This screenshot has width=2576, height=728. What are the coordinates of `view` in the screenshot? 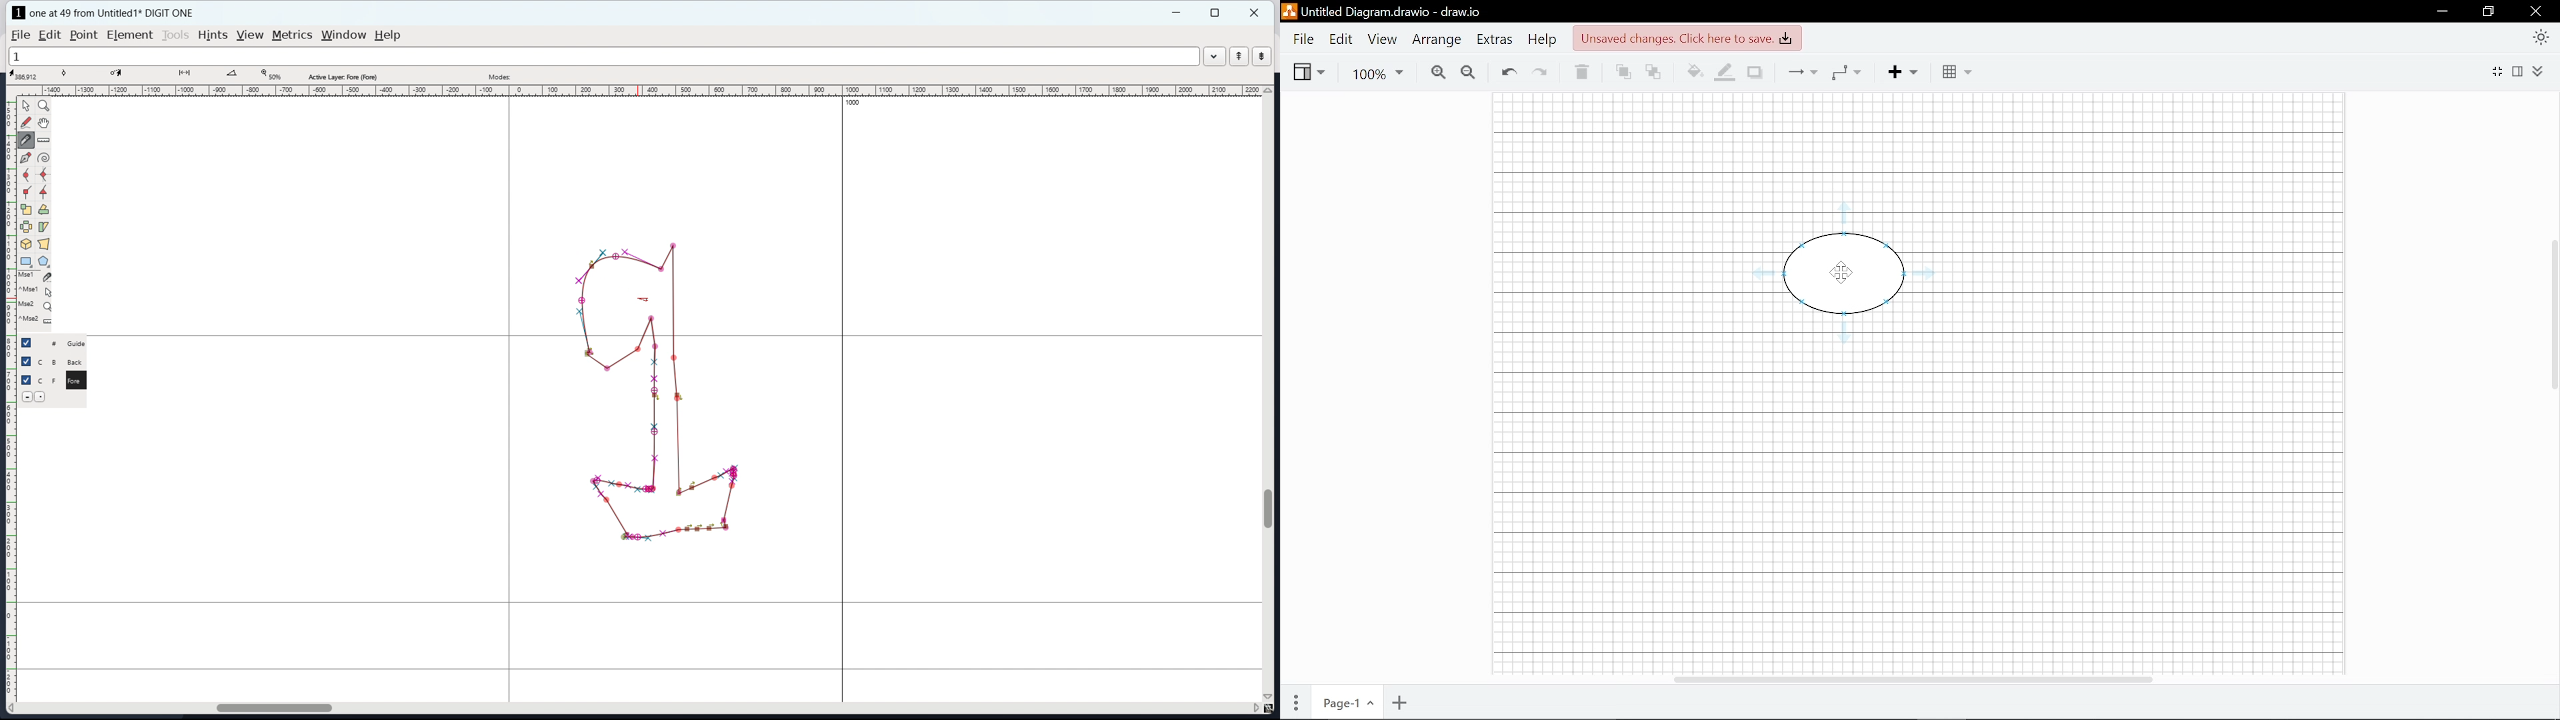 It's located at (249, 35).